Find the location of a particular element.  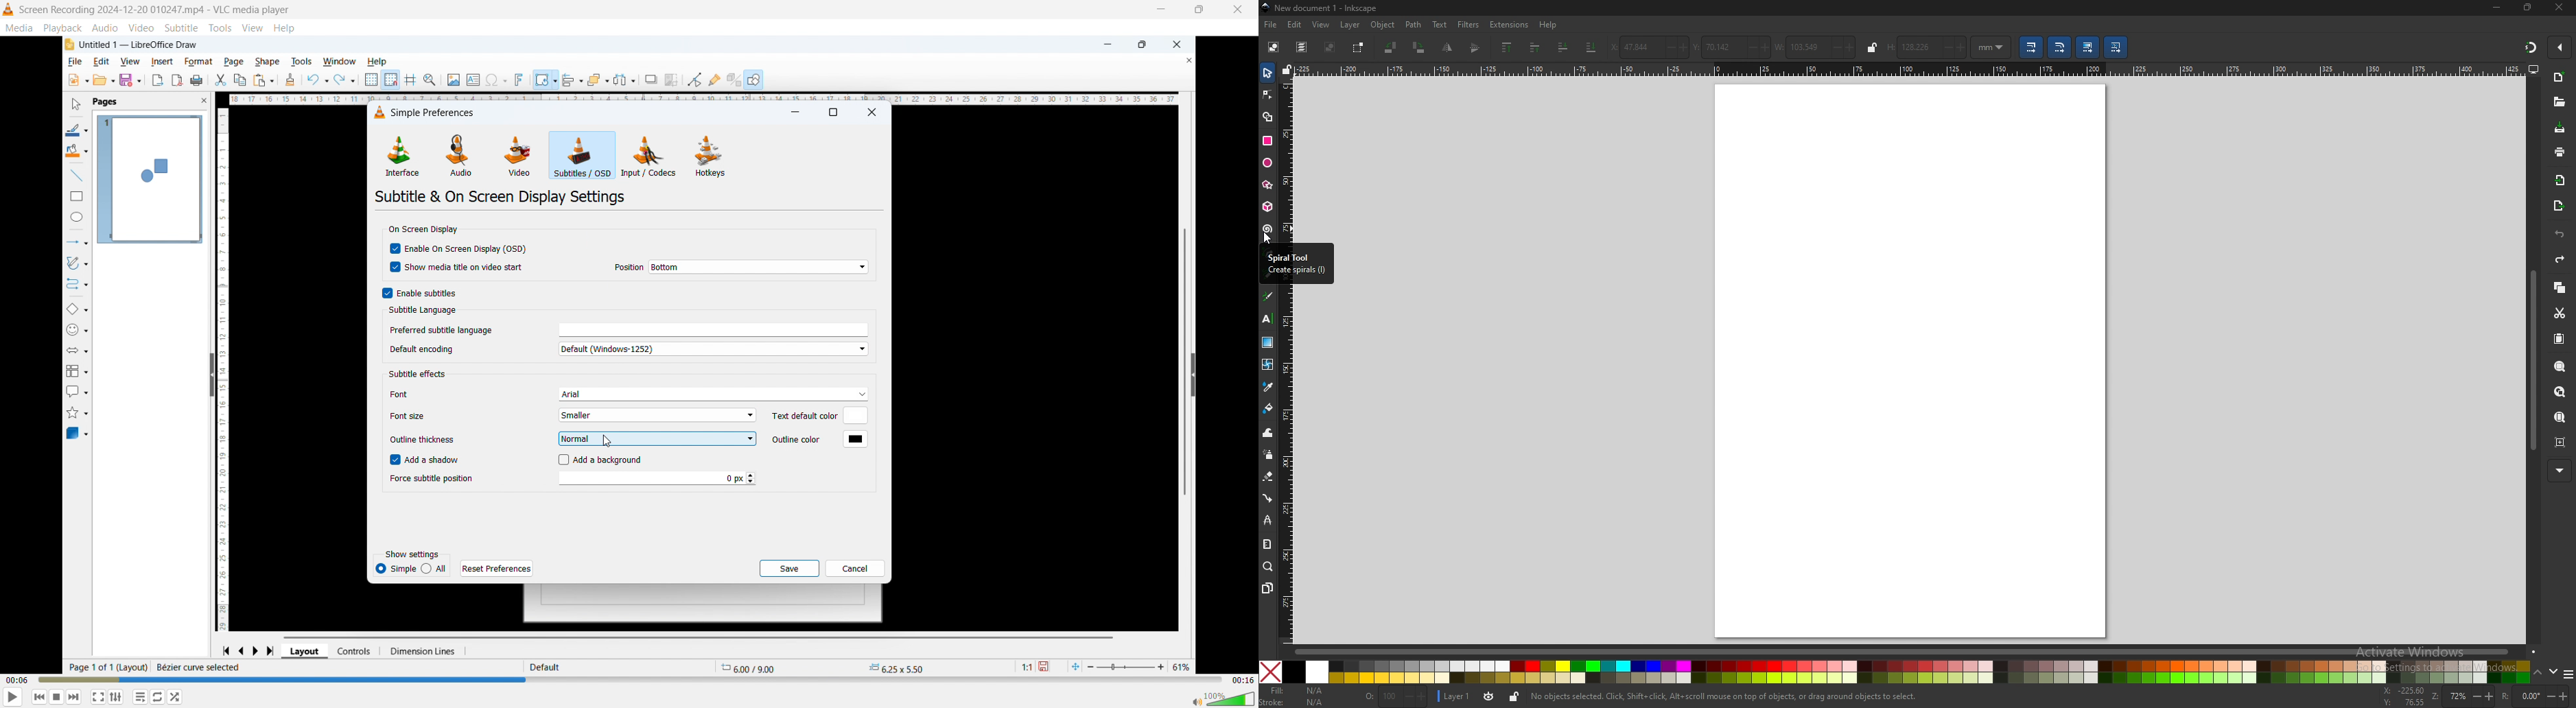

play  is located at coordinates (14, 696).